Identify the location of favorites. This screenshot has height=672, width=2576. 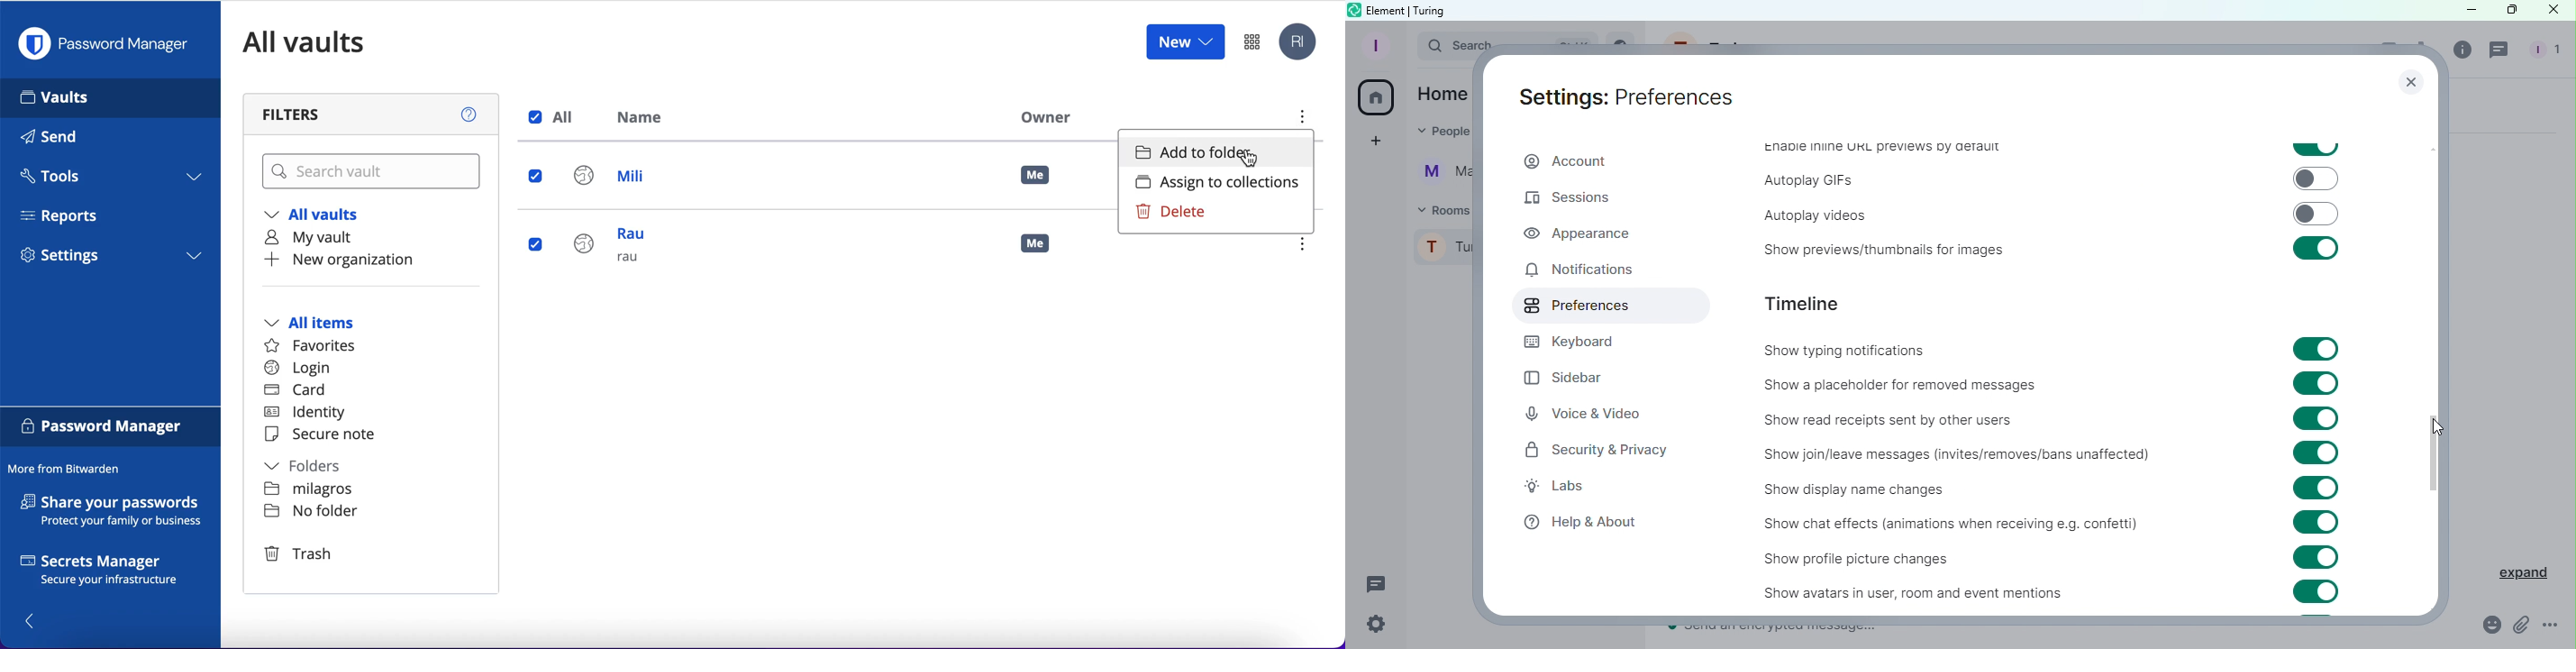
(316, 346).